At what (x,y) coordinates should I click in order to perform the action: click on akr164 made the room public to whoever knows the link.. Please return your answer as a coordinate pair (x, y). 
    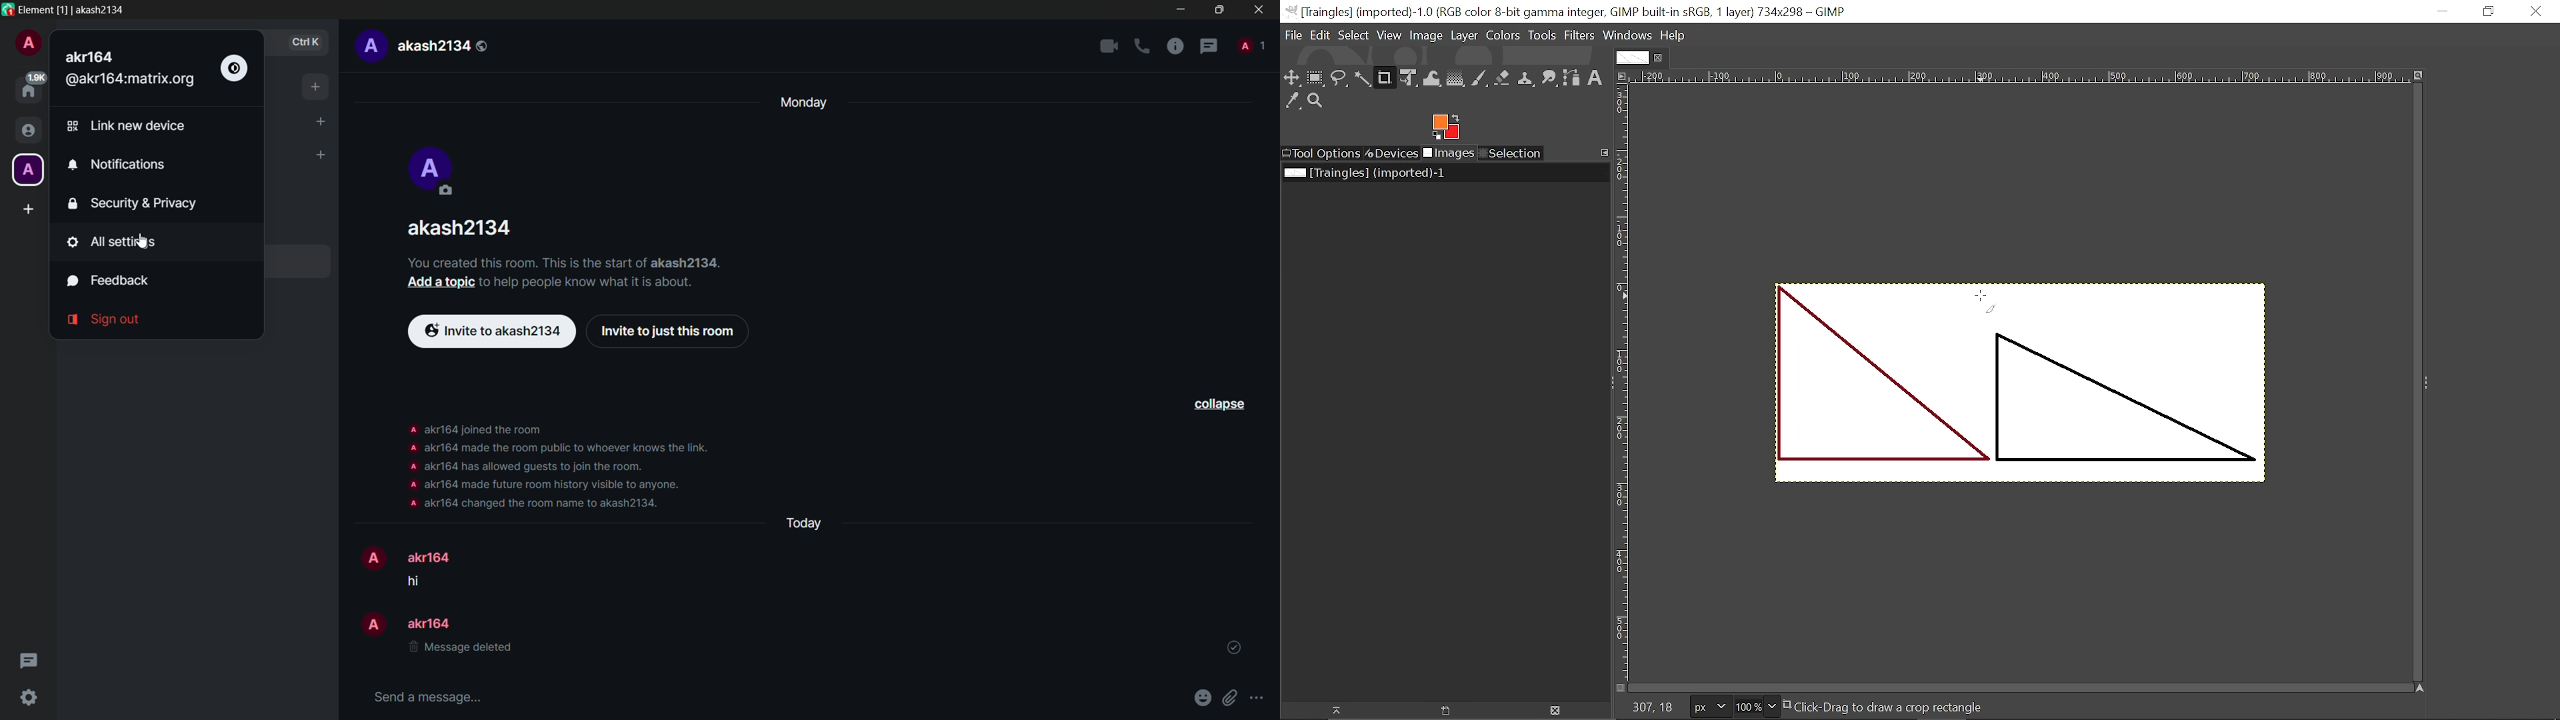
    Looking at the image, I should click on (569, 447).